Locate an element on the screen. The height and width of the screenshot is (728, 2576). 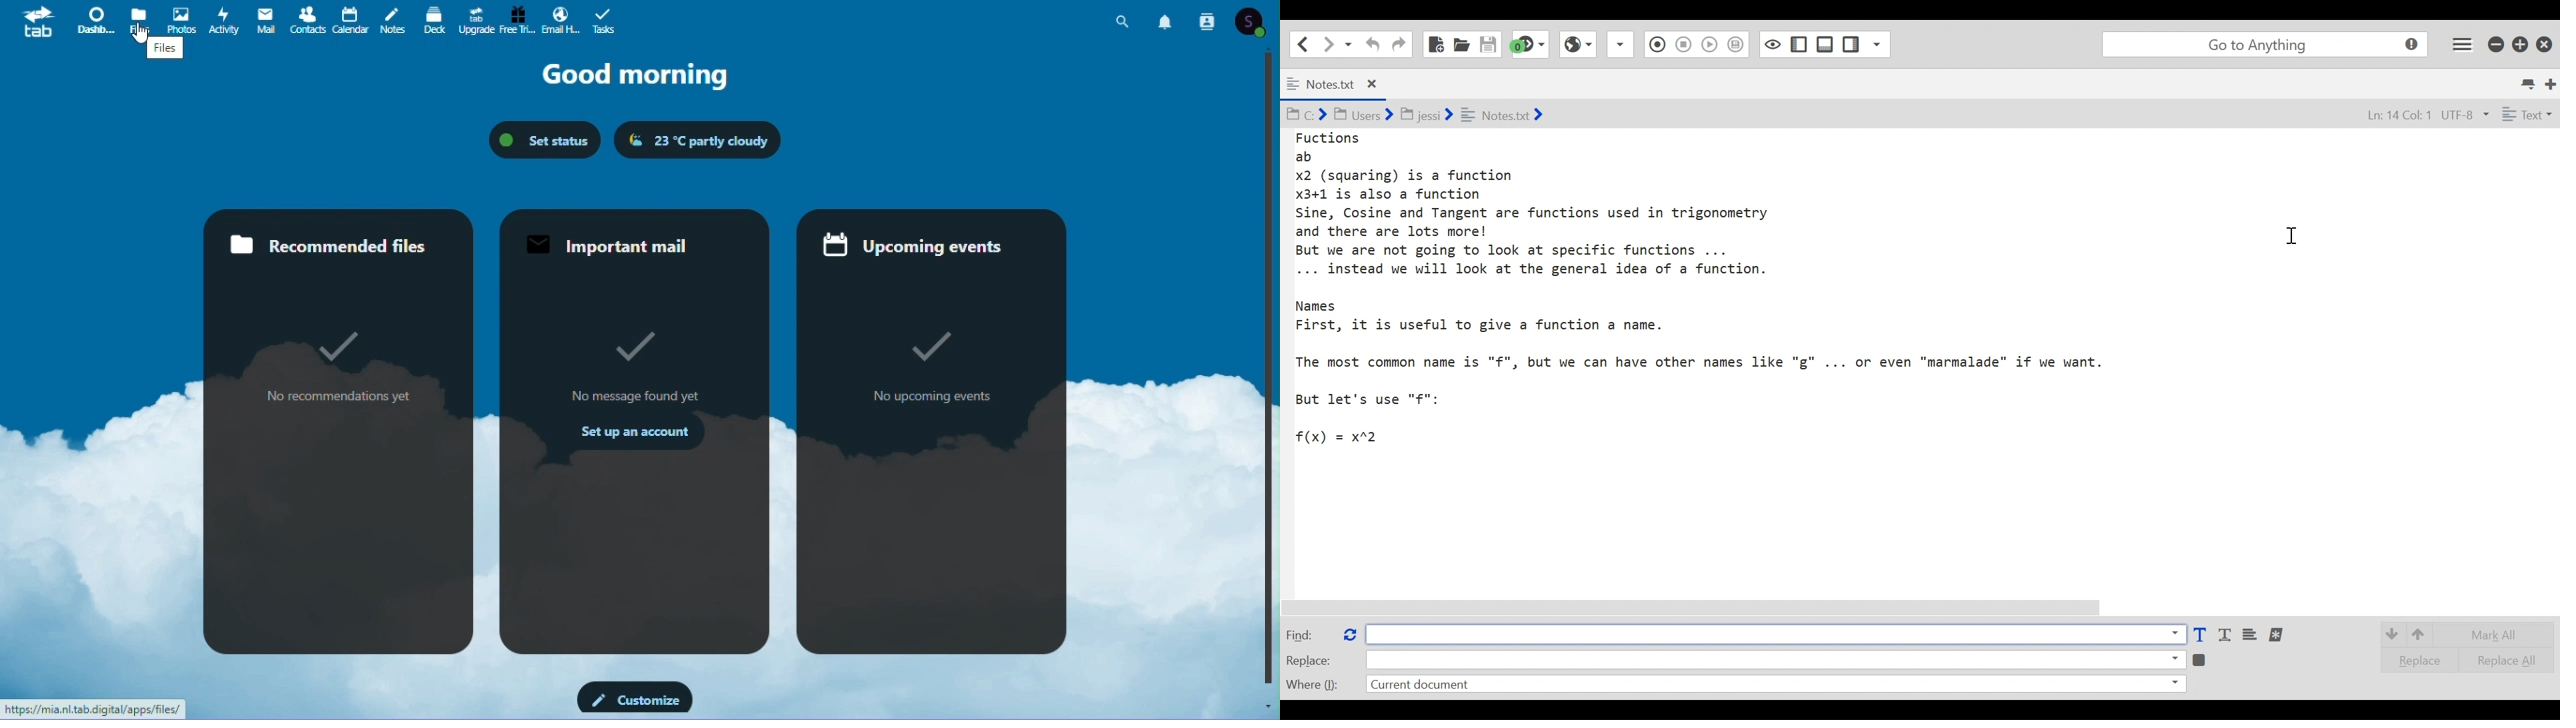
Match whole case is located at coordinates (2227, 635).